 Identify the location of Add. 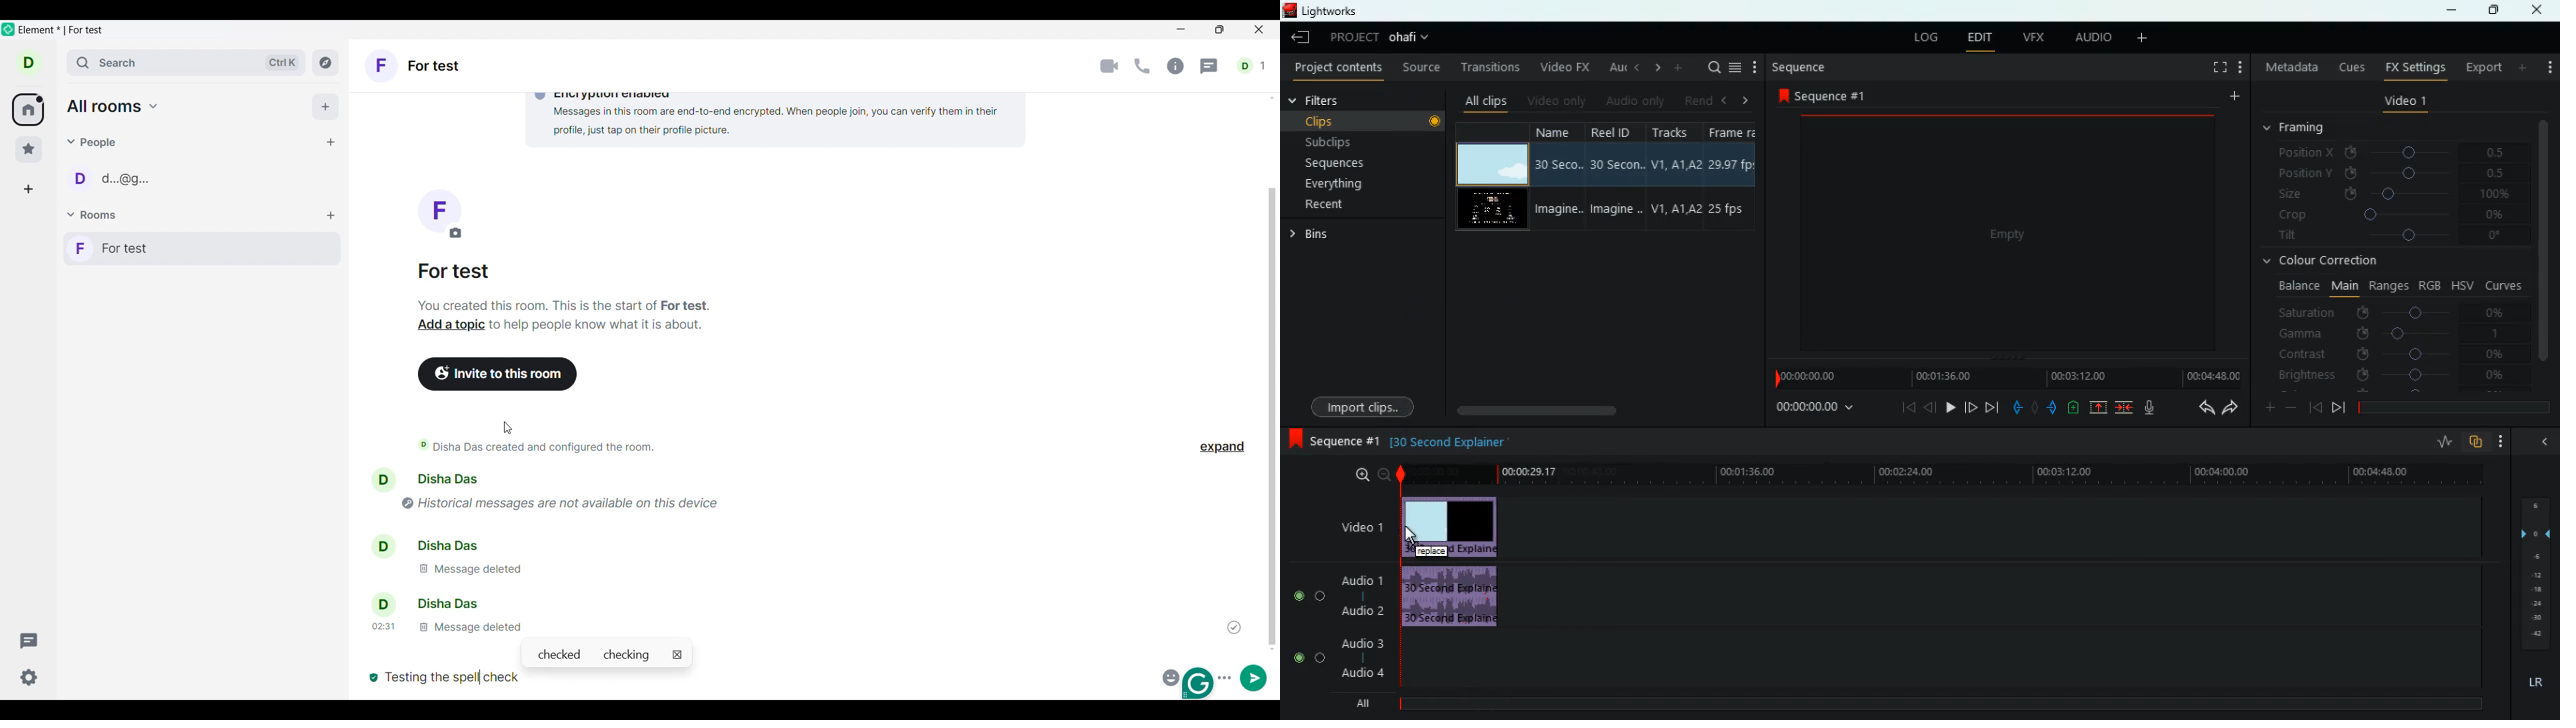
(325, 107).